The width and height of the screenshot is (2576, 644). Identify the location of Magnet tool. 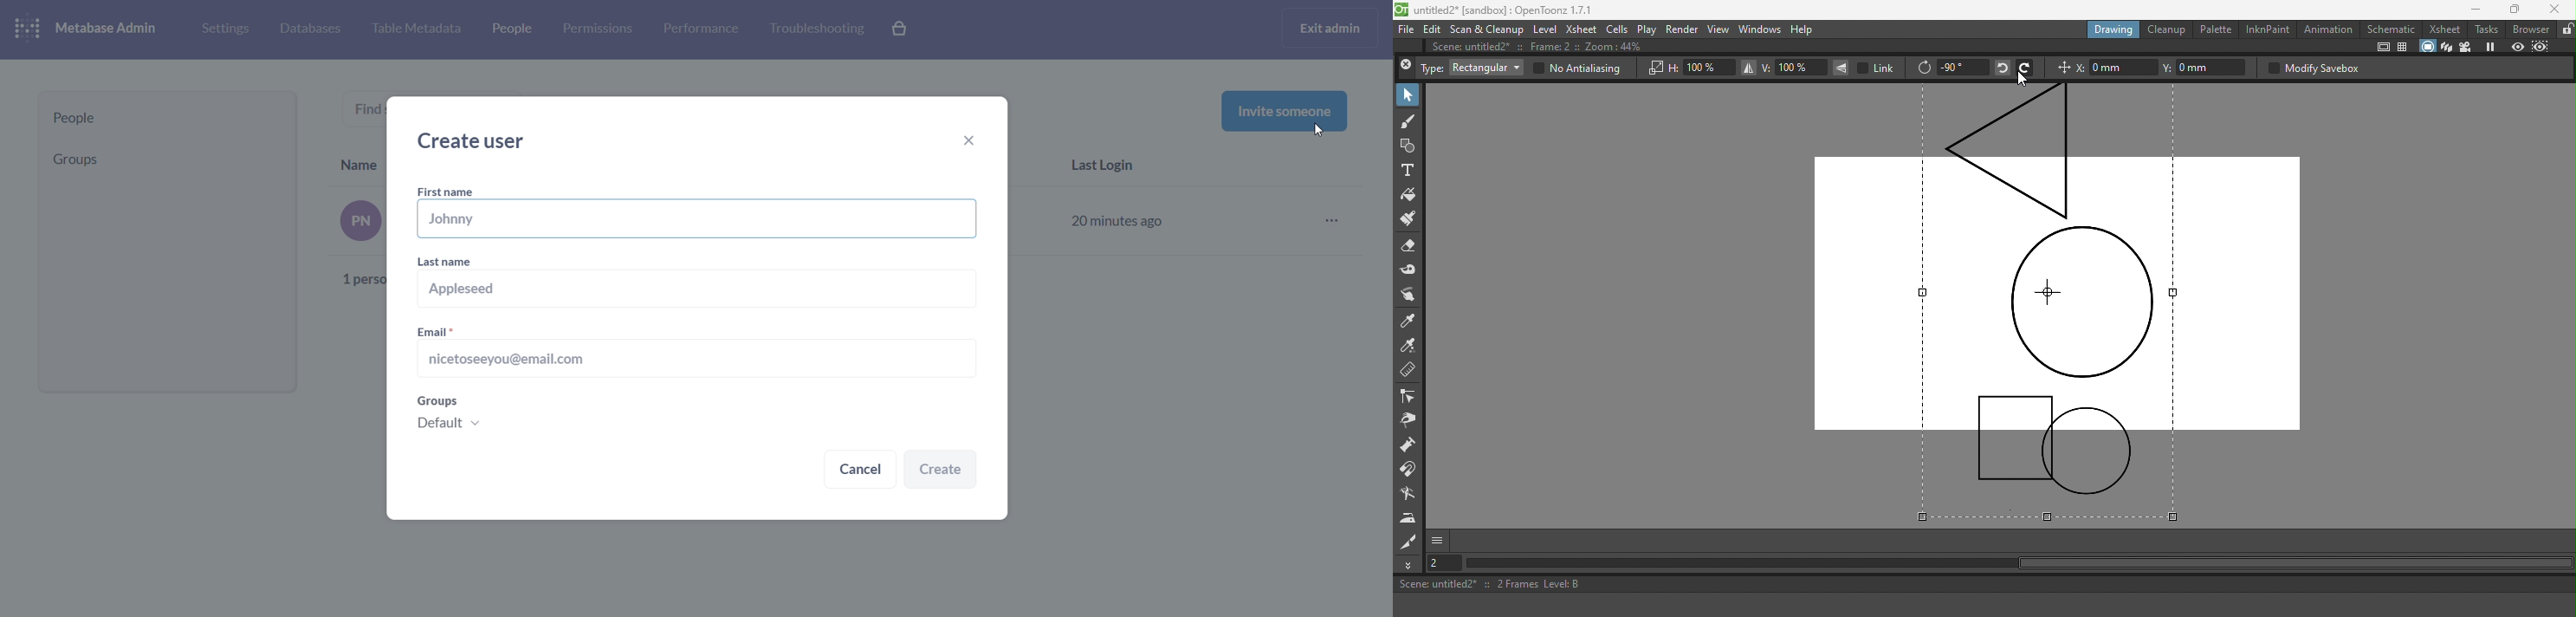
(1410, 471).